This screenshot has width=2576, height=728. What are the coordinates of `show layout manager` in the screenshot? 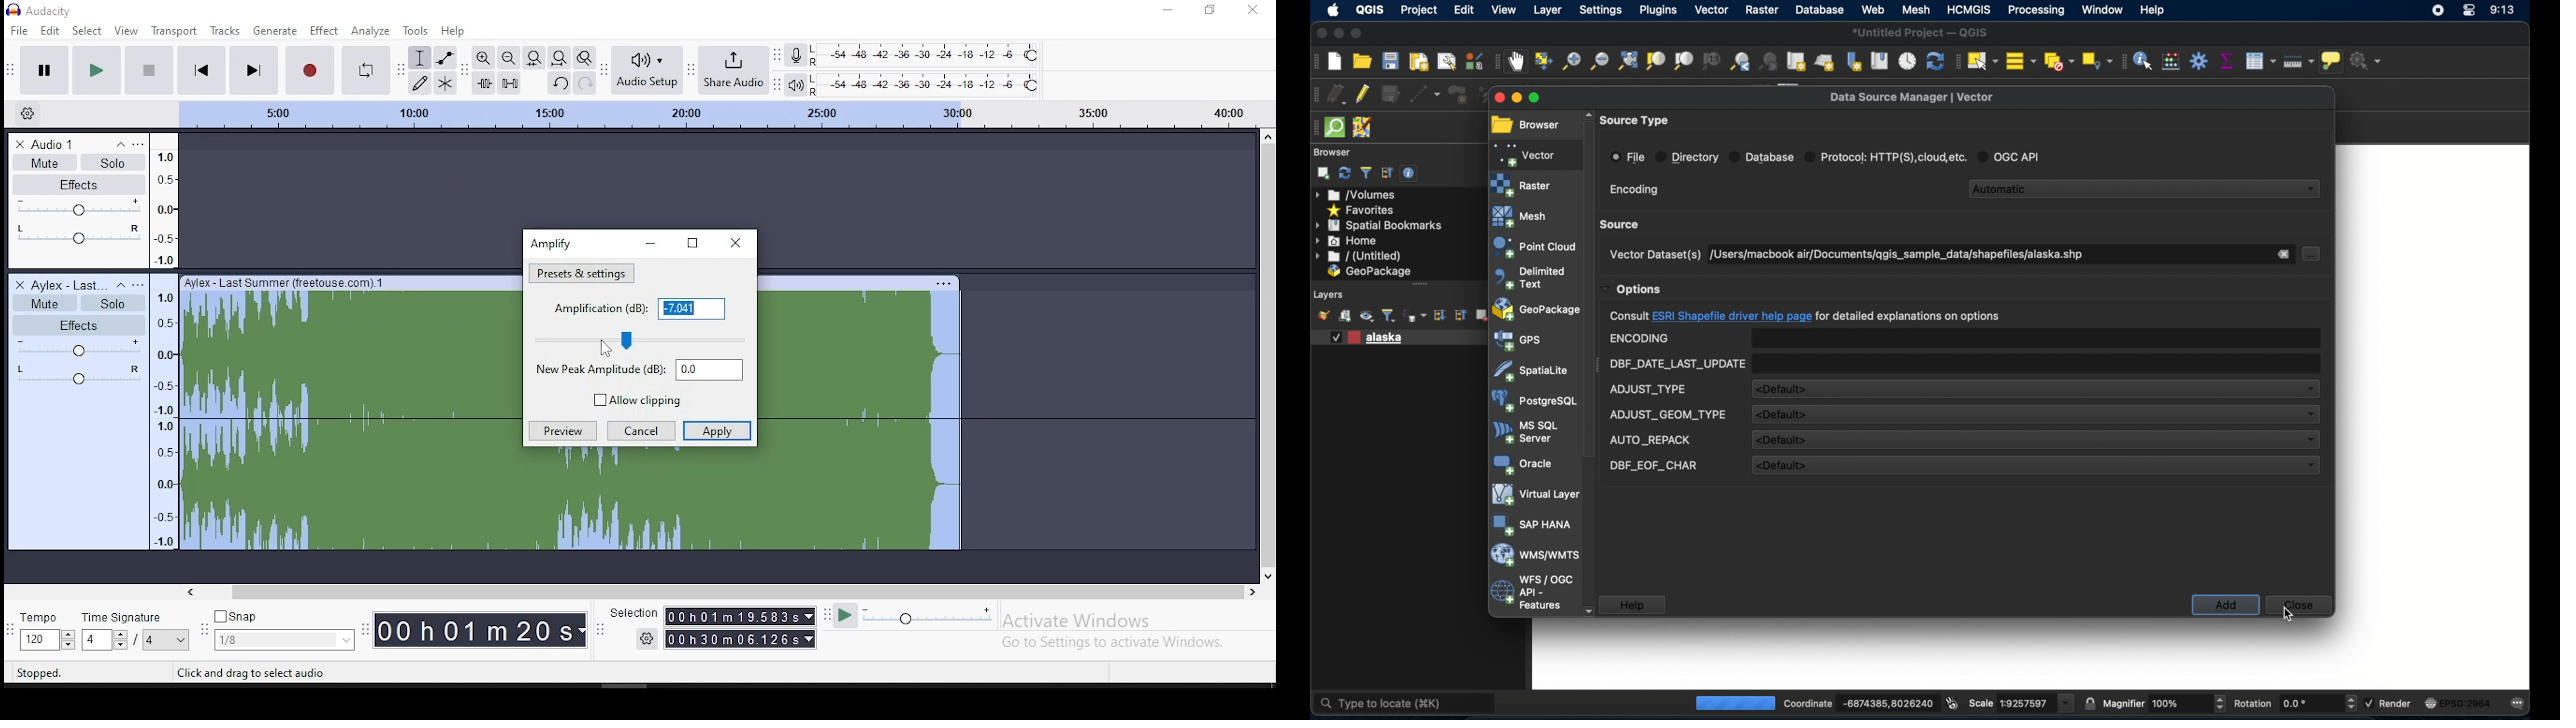 It's located at (1445, 61).